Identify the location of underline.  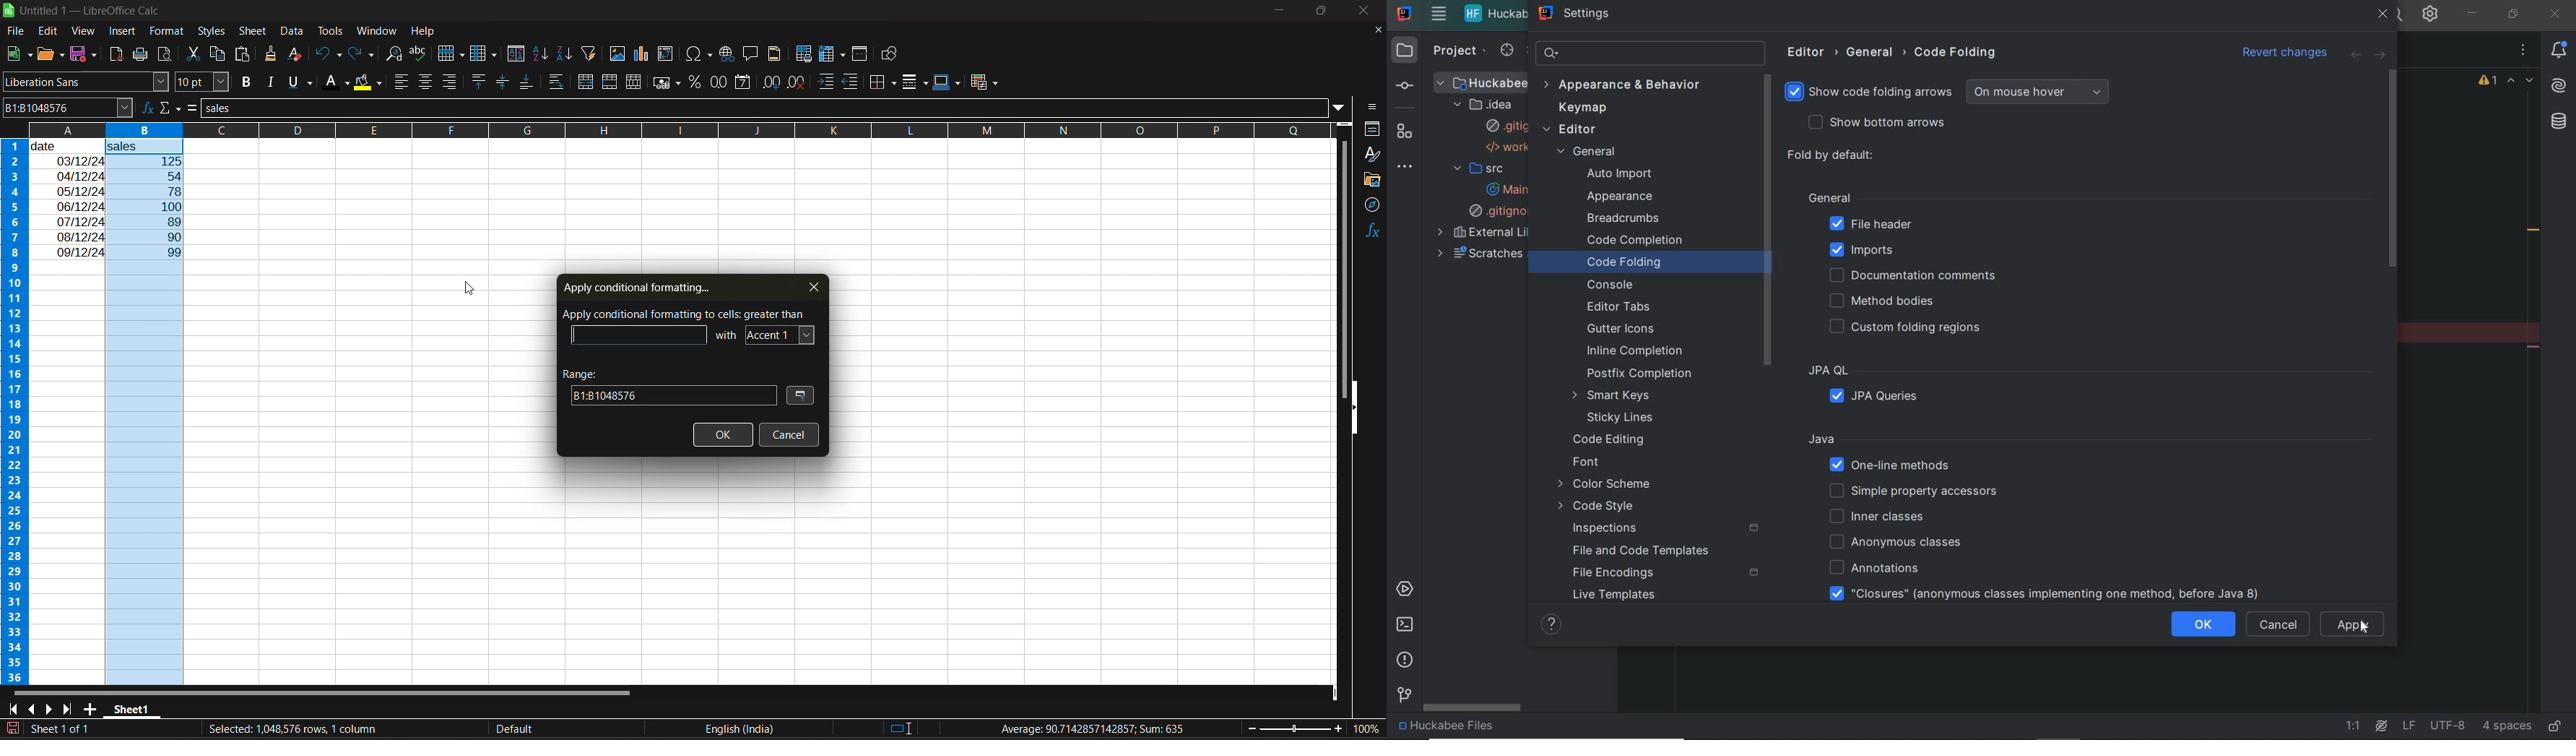
(303, 82).